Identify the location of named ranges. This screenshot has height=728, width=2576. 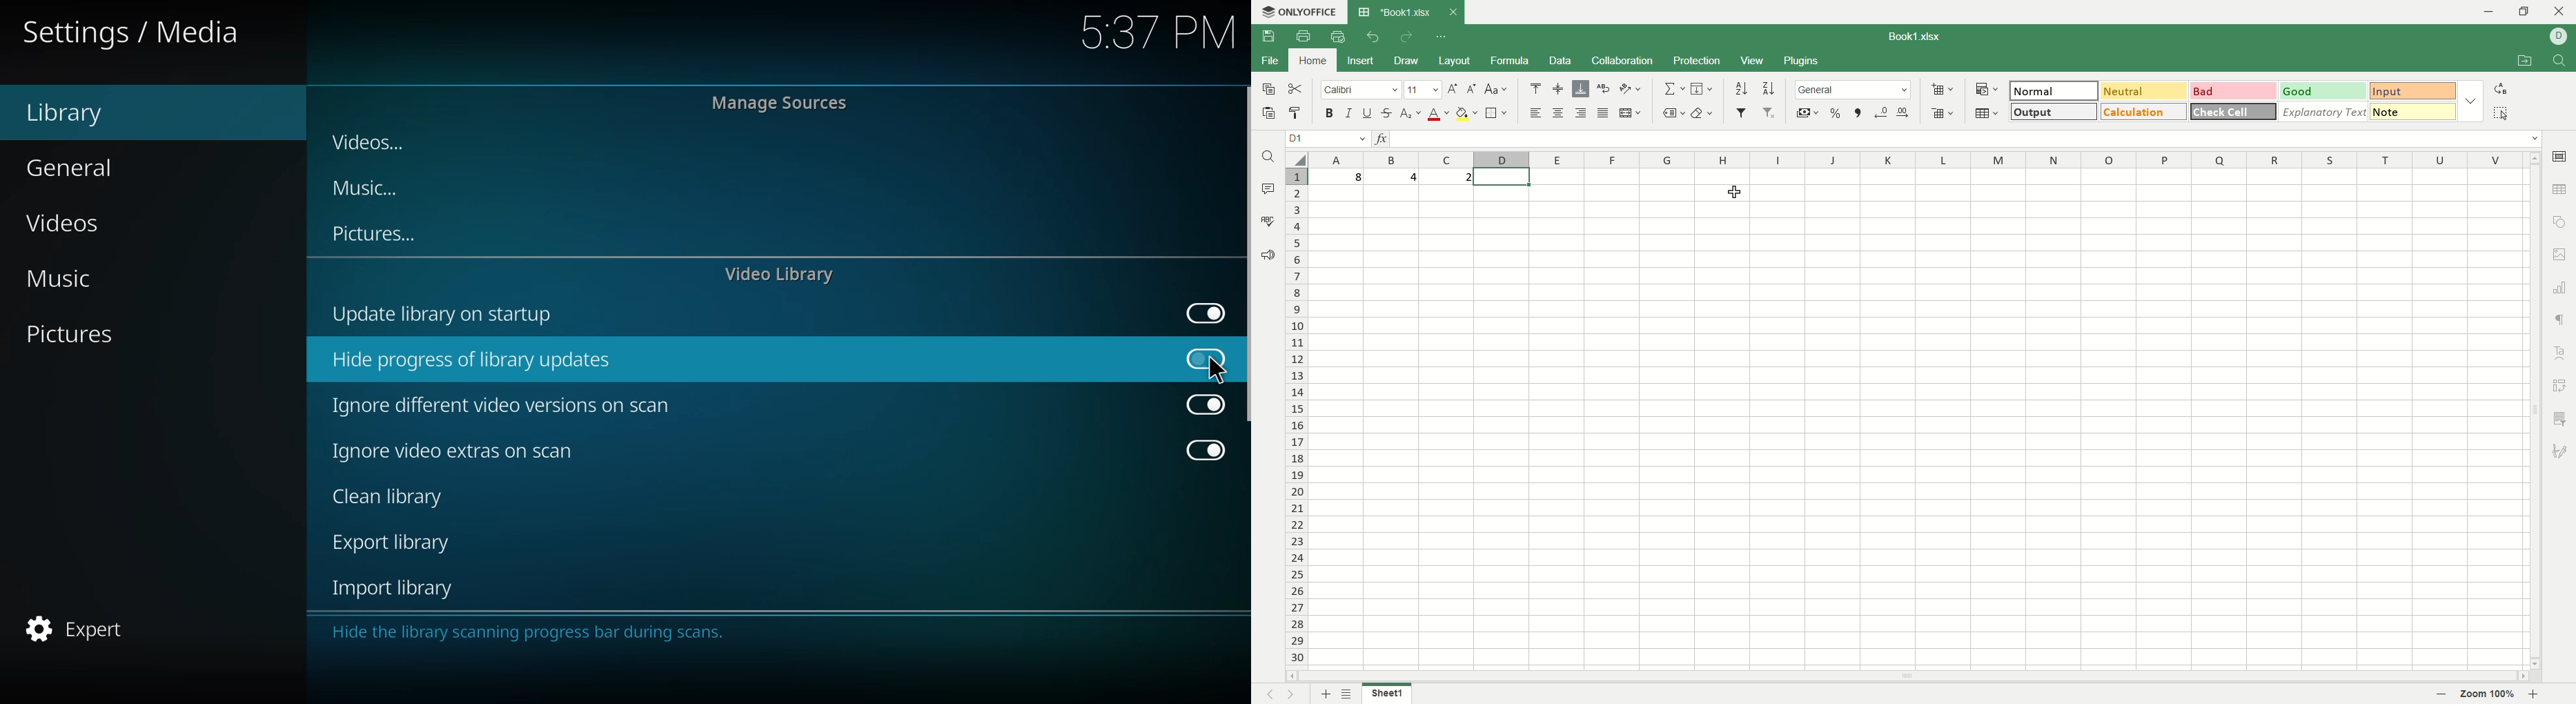
(1673, 113).